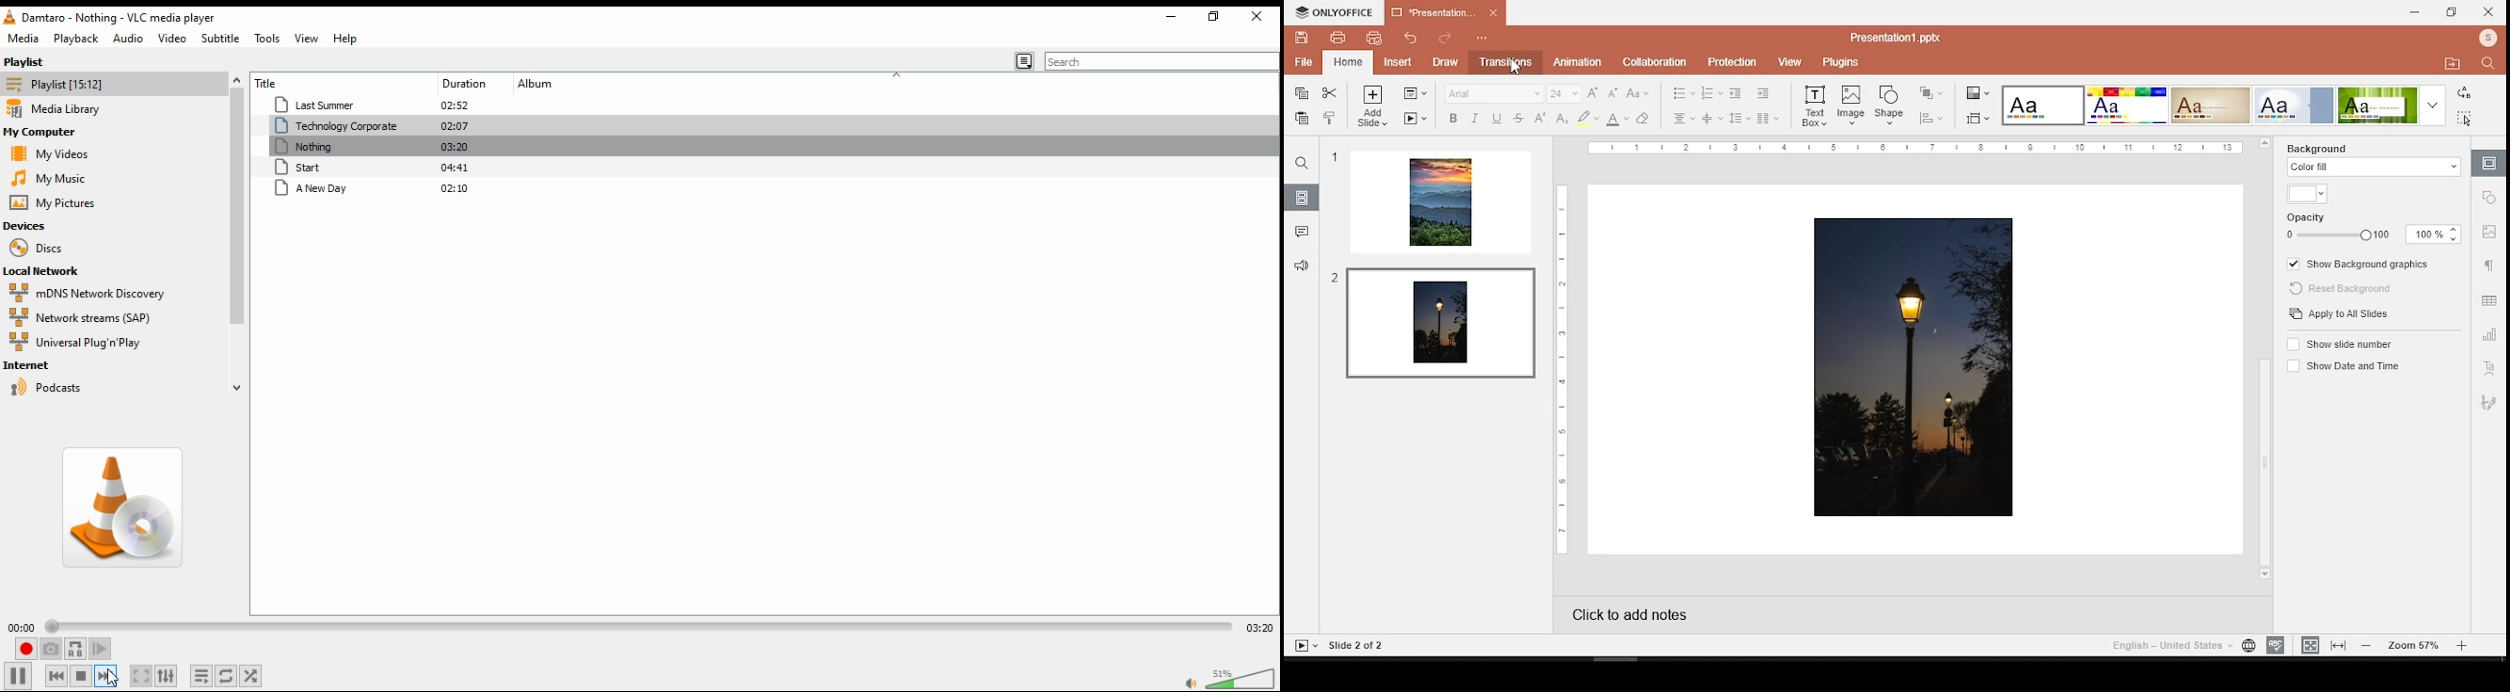  Describe the element at coordinates (1763, 93) in the screenshot. I see `increase indent` at that location.